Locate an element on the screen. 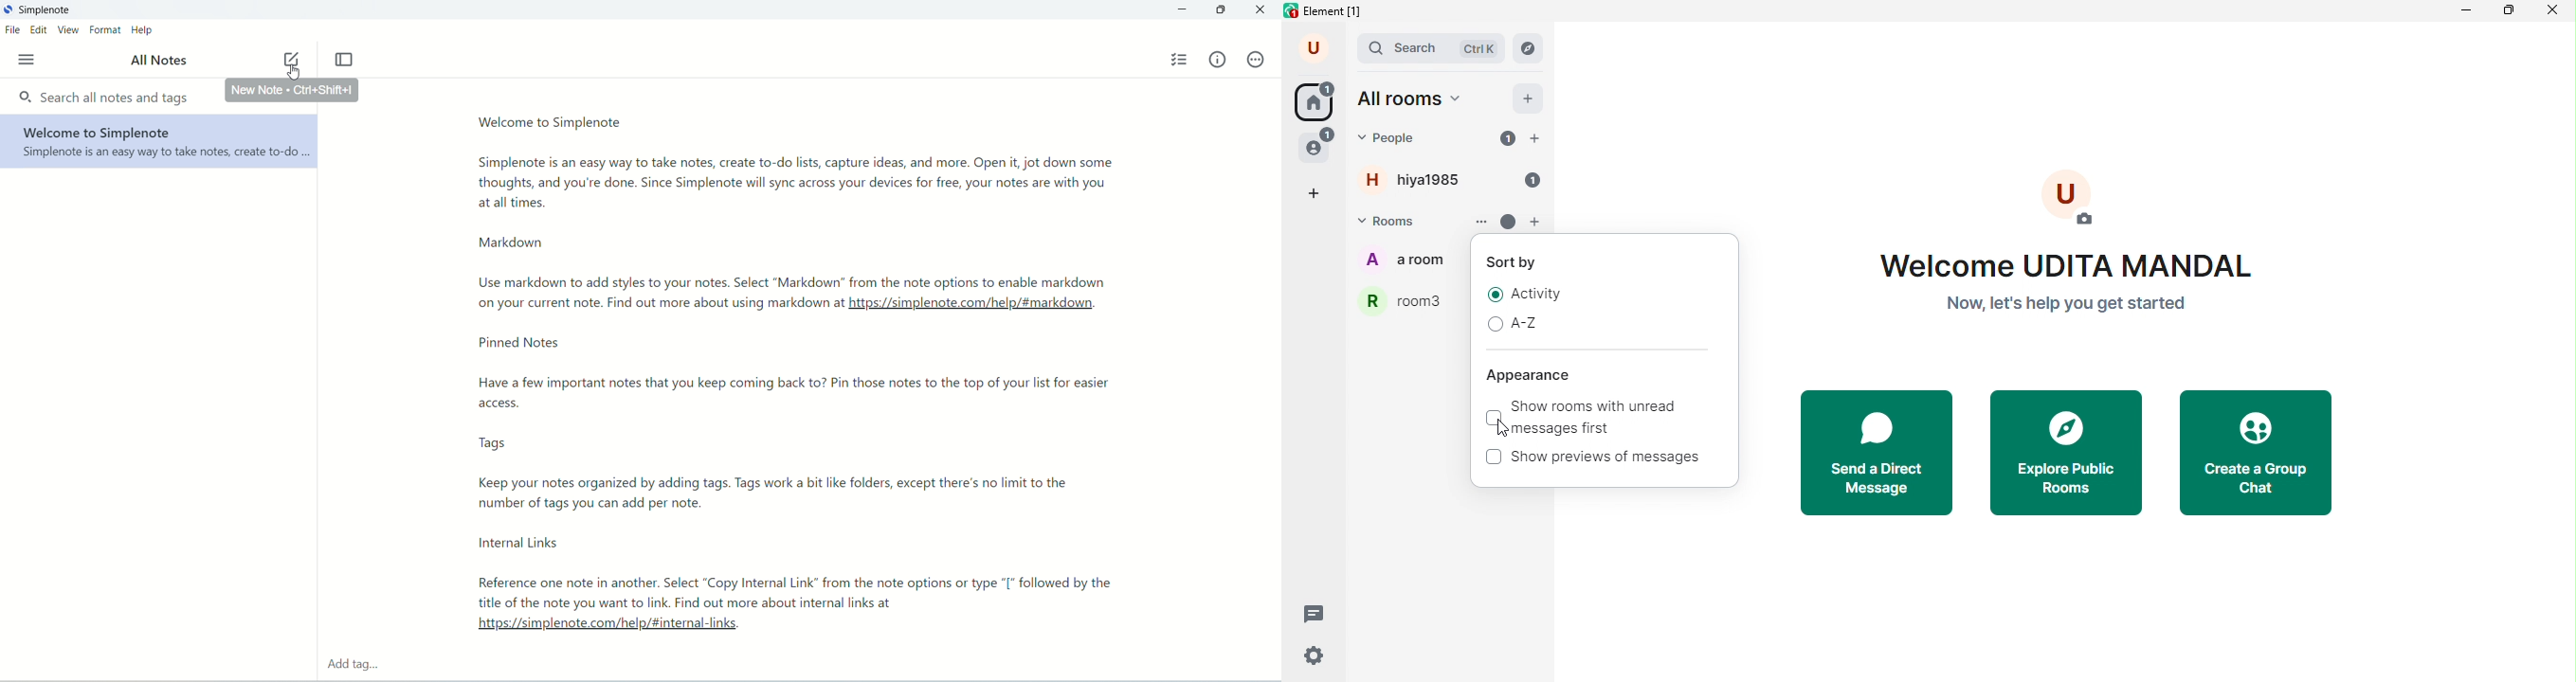 This screenshot has height=700, width=2576. home is located at coordinates (1313, 100).